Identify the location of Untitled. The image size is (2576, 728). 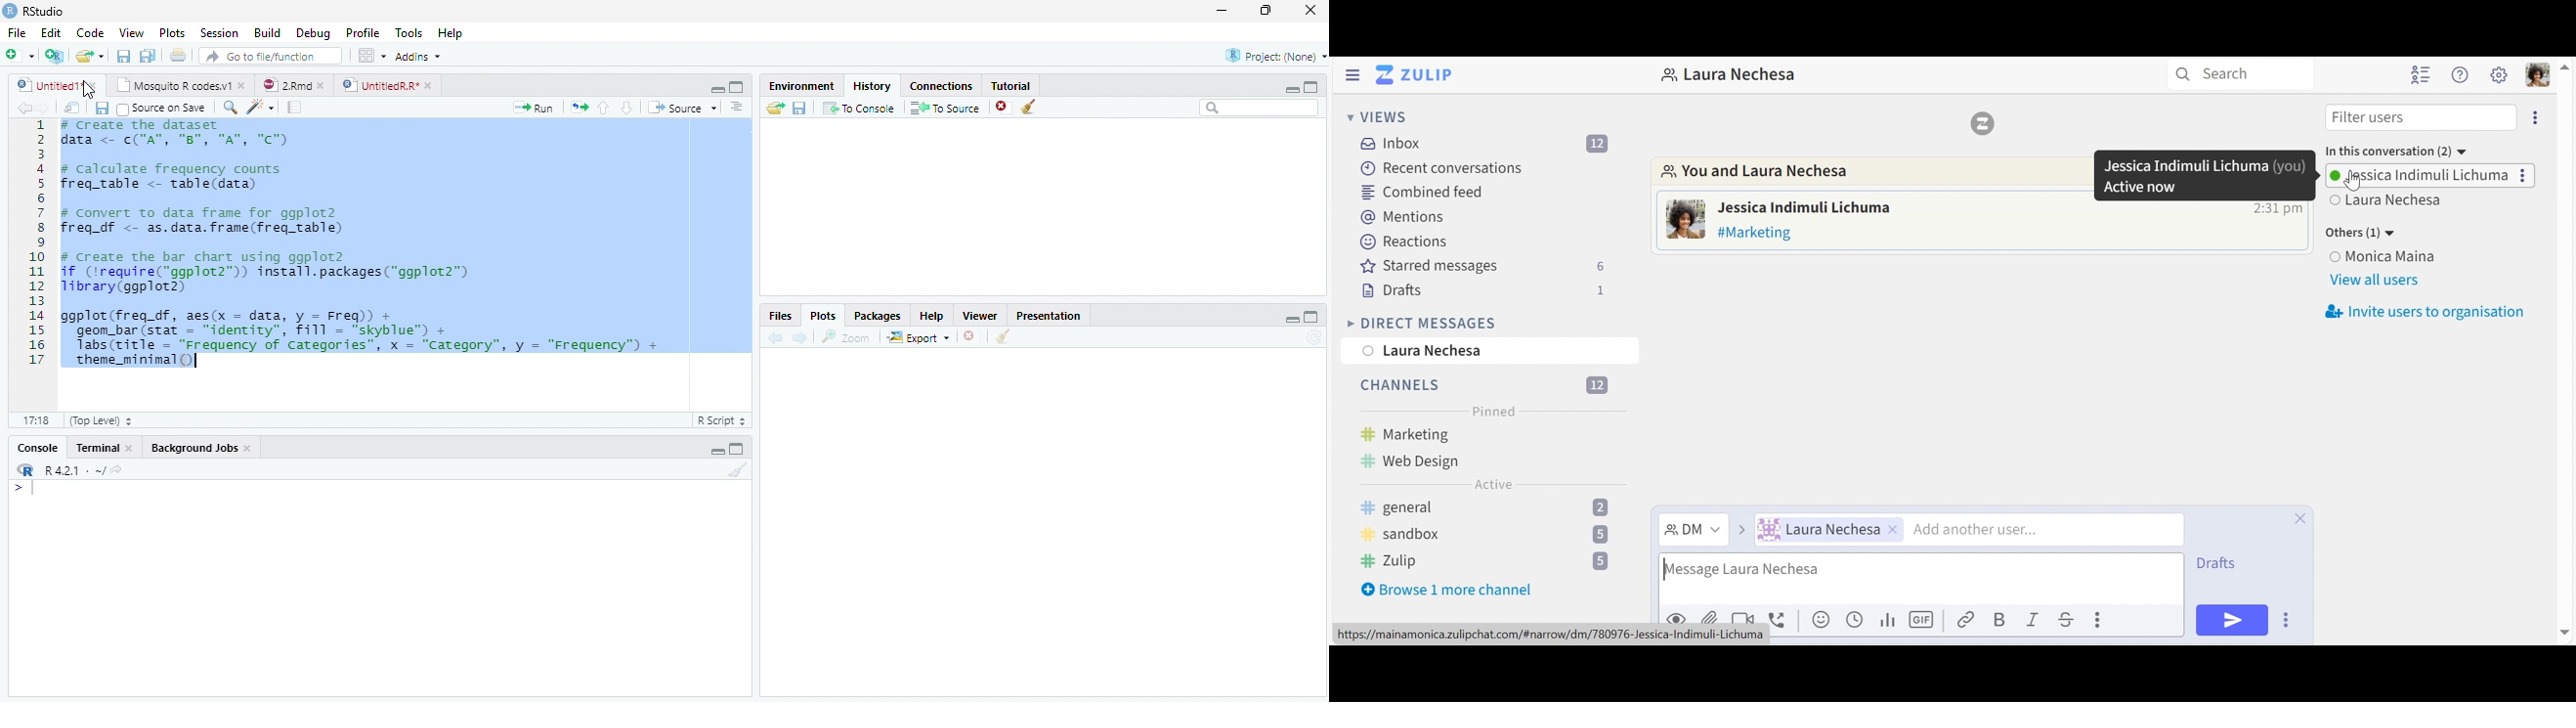
(59, 86).